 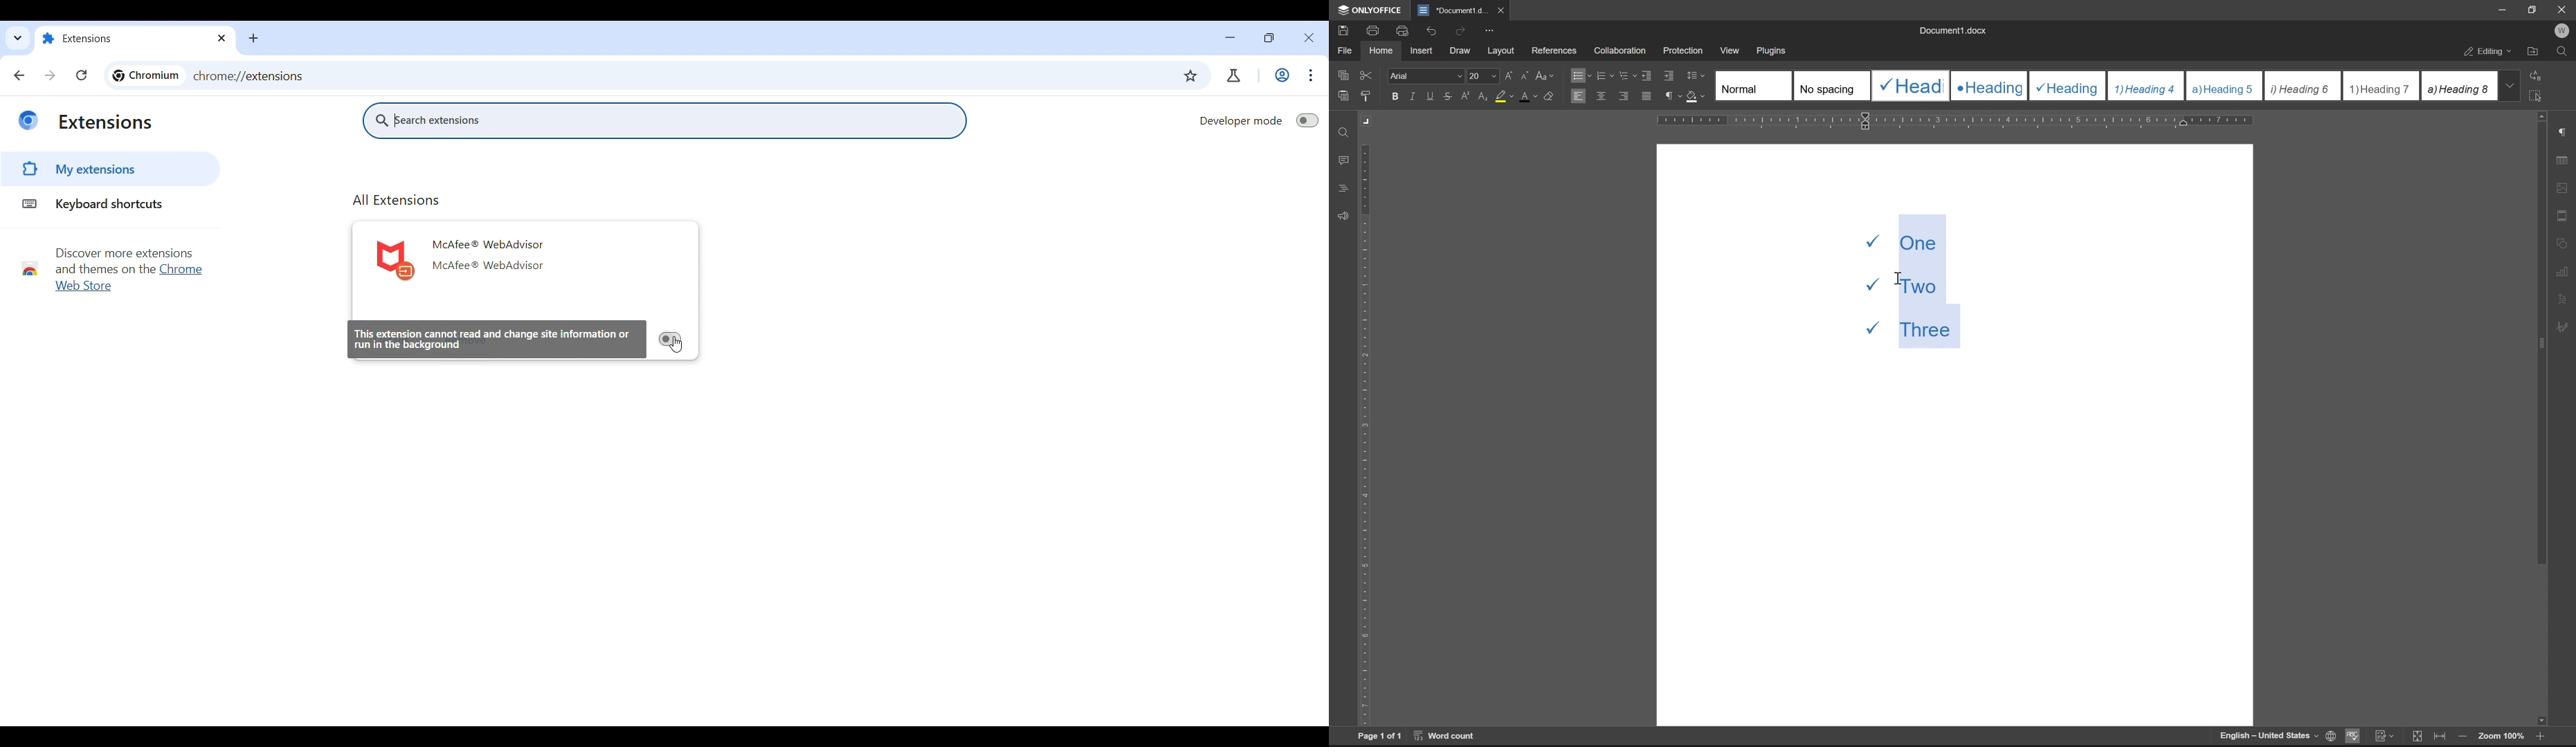 I want to click on bullets, so click(x=1580, y=75).